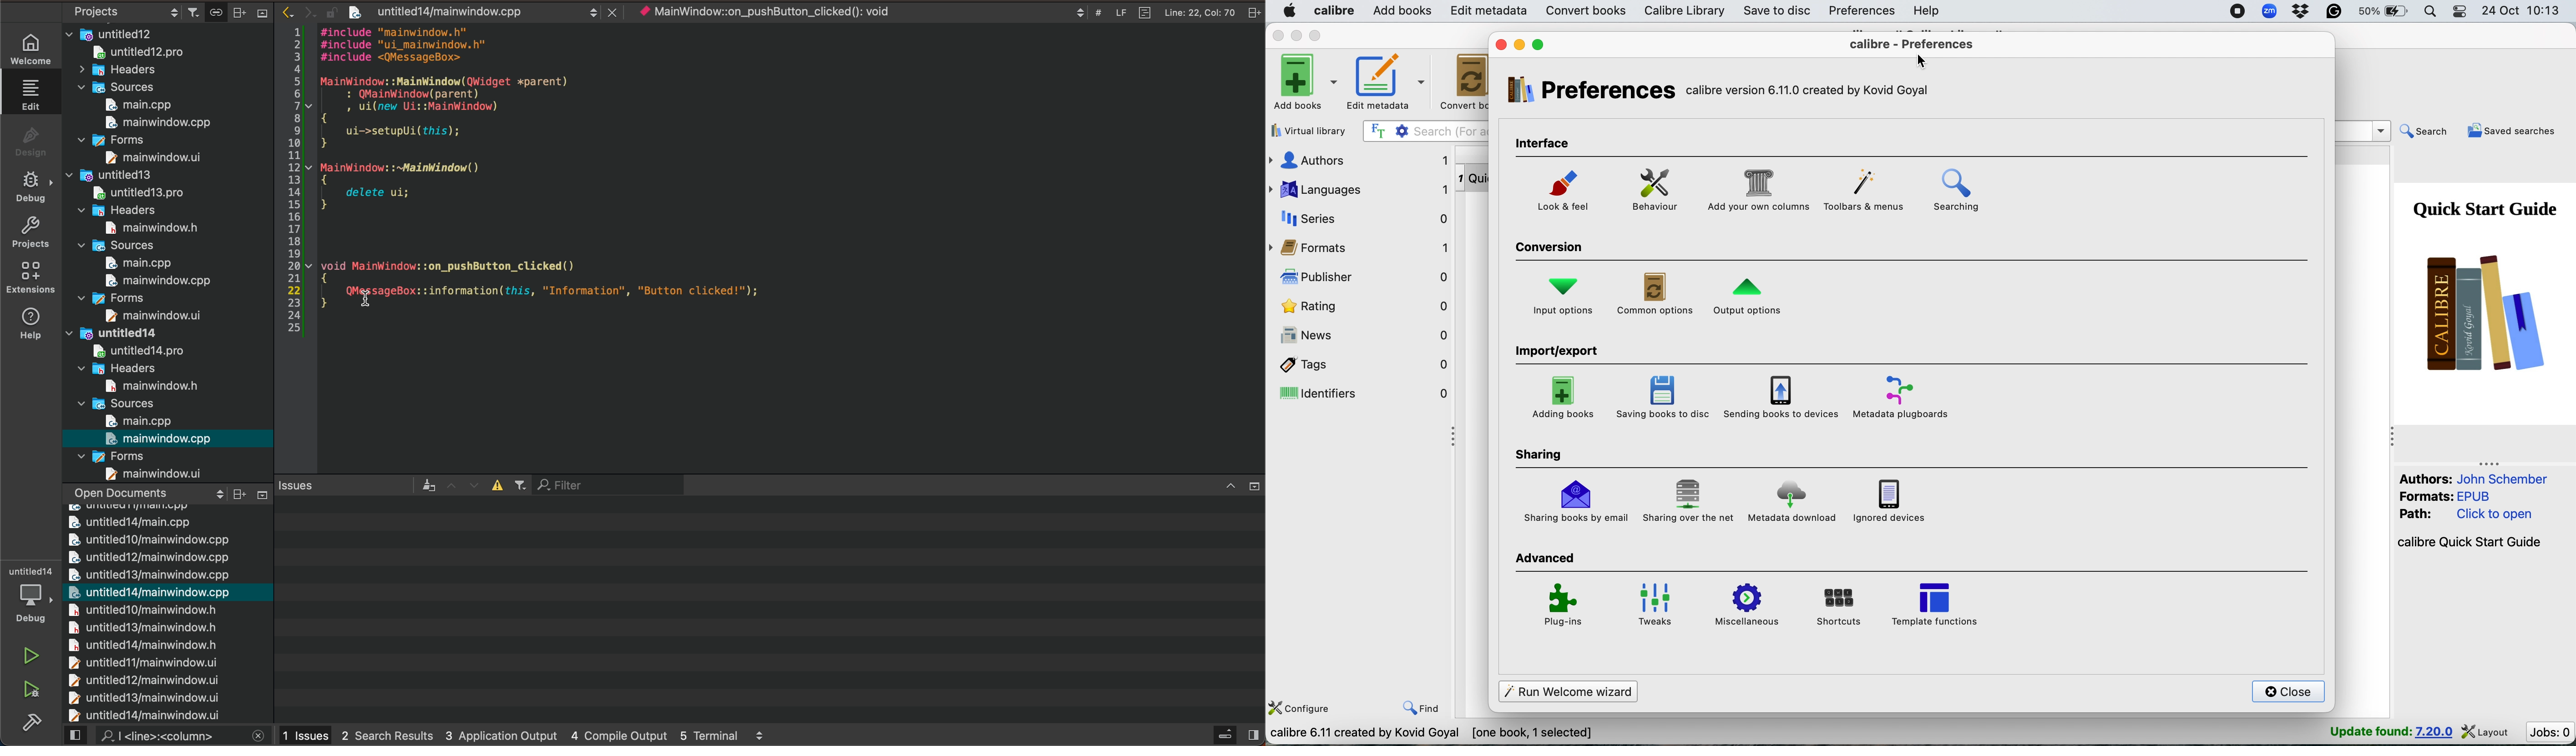 The width and height of the screenshot is (2576, 756). What do you see at coordinates (1297, 35) in the screenshot?
I see `minimise` at bounding box center [1297, 35].